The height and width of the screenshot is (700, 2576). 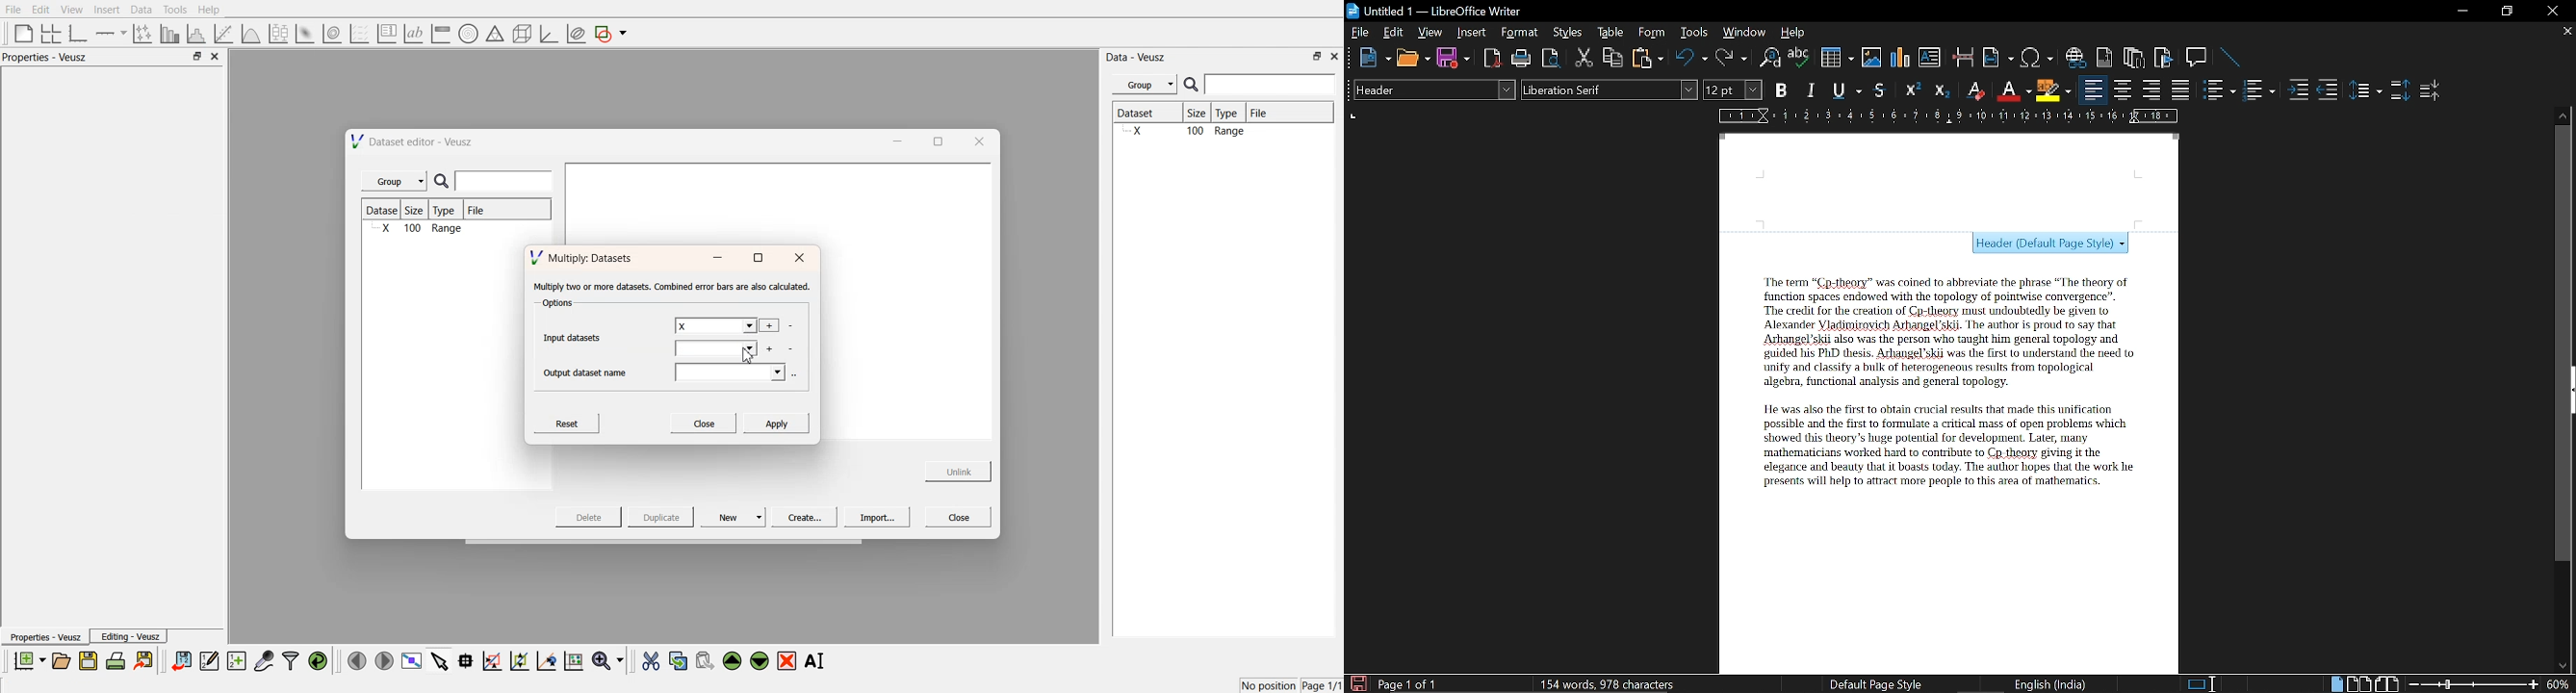 I want to click on SCale, so click(x=1946, y=117).